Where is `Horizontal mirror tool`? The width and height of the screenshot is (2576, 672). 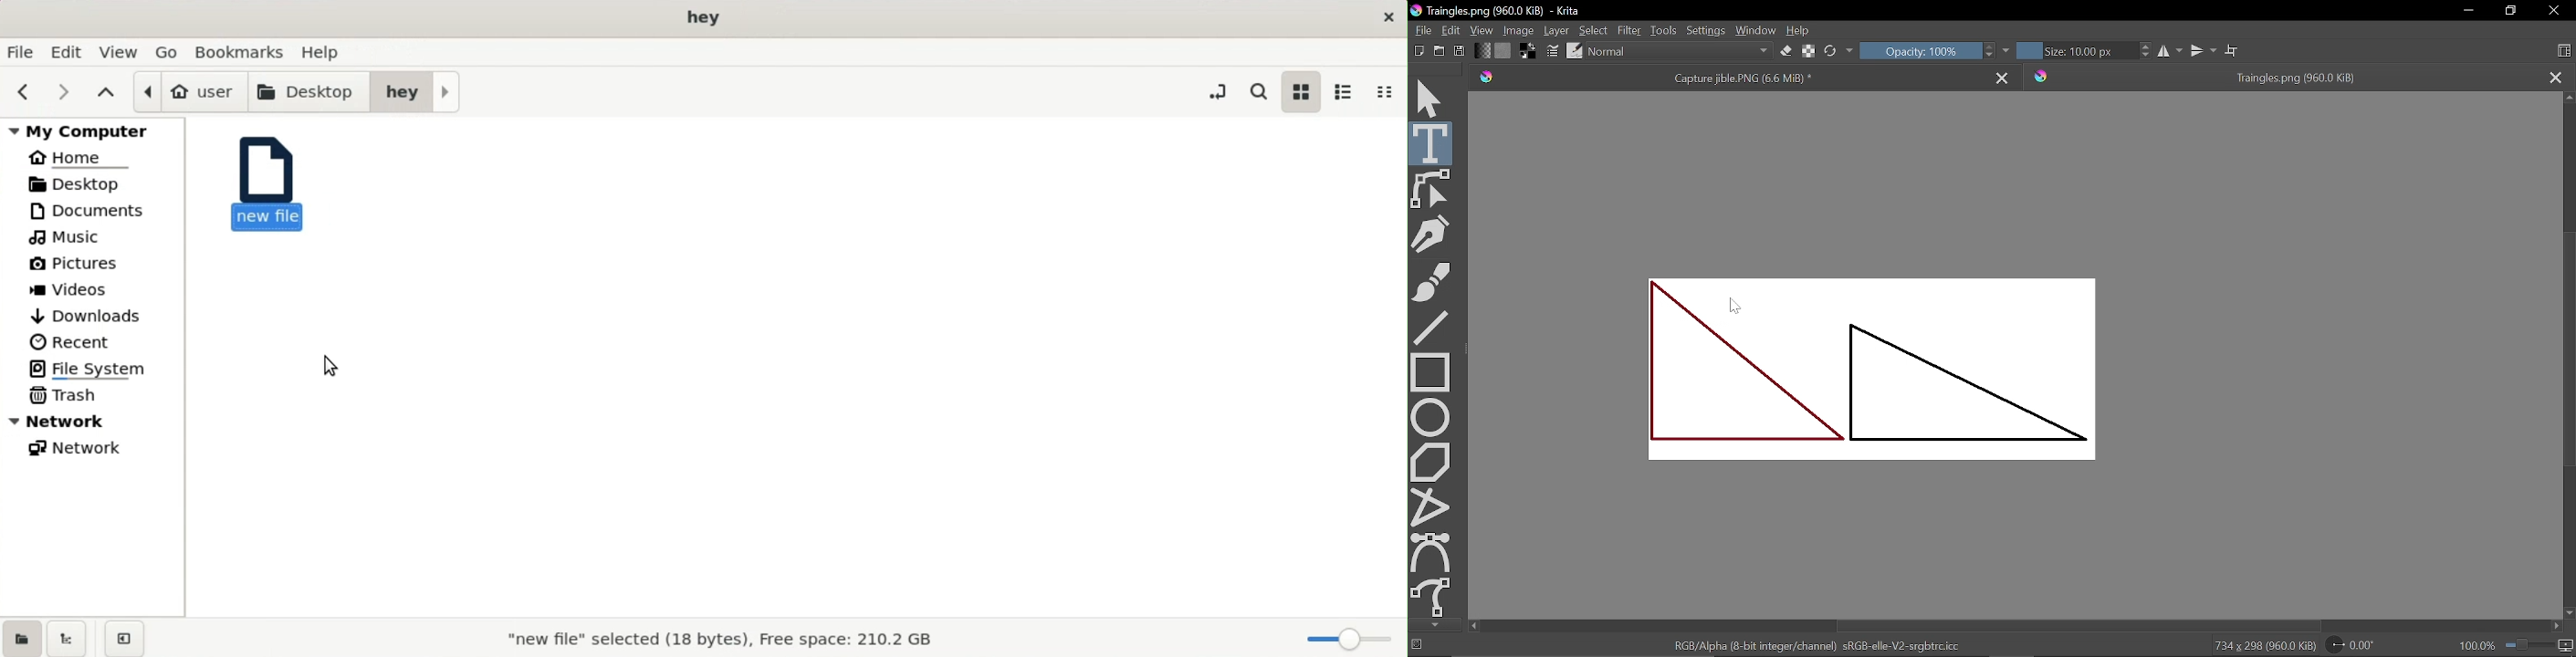 Horizontal mirror tool is located at coordinates (2169, 51).